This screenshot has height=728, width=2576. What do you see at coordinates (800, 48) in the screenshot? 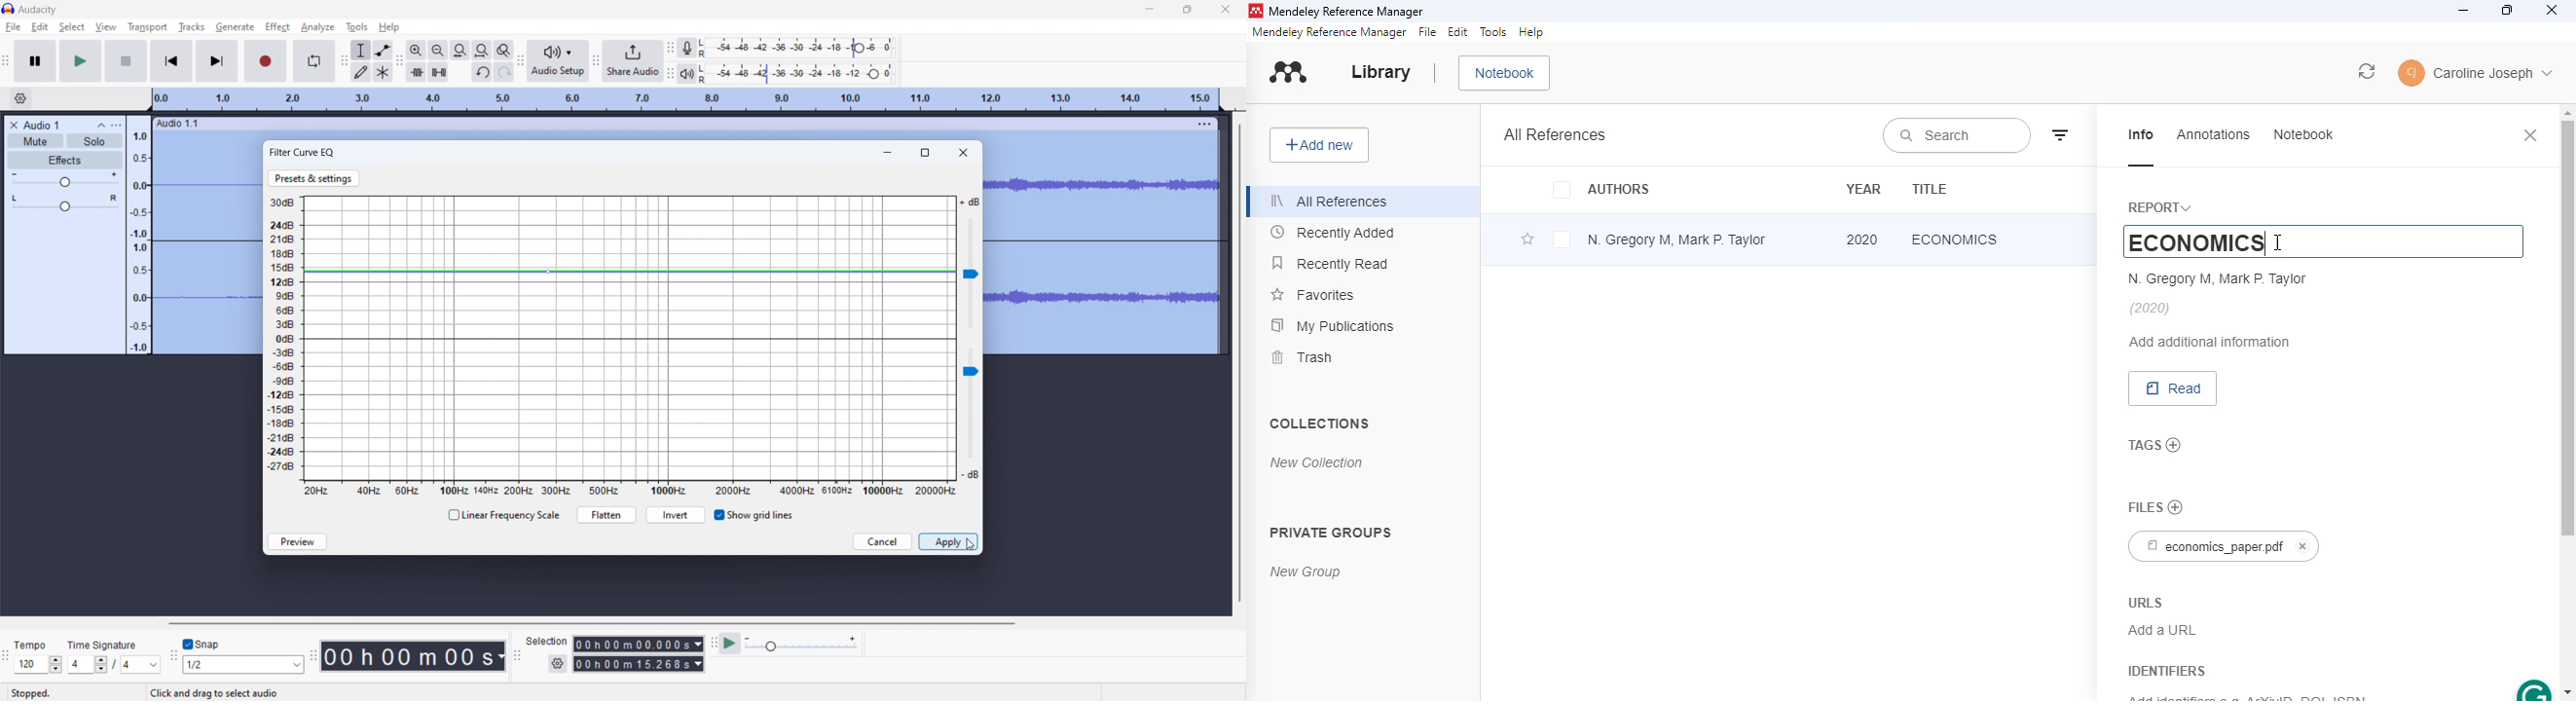
I see `record level` at bounding box center [800, 48].